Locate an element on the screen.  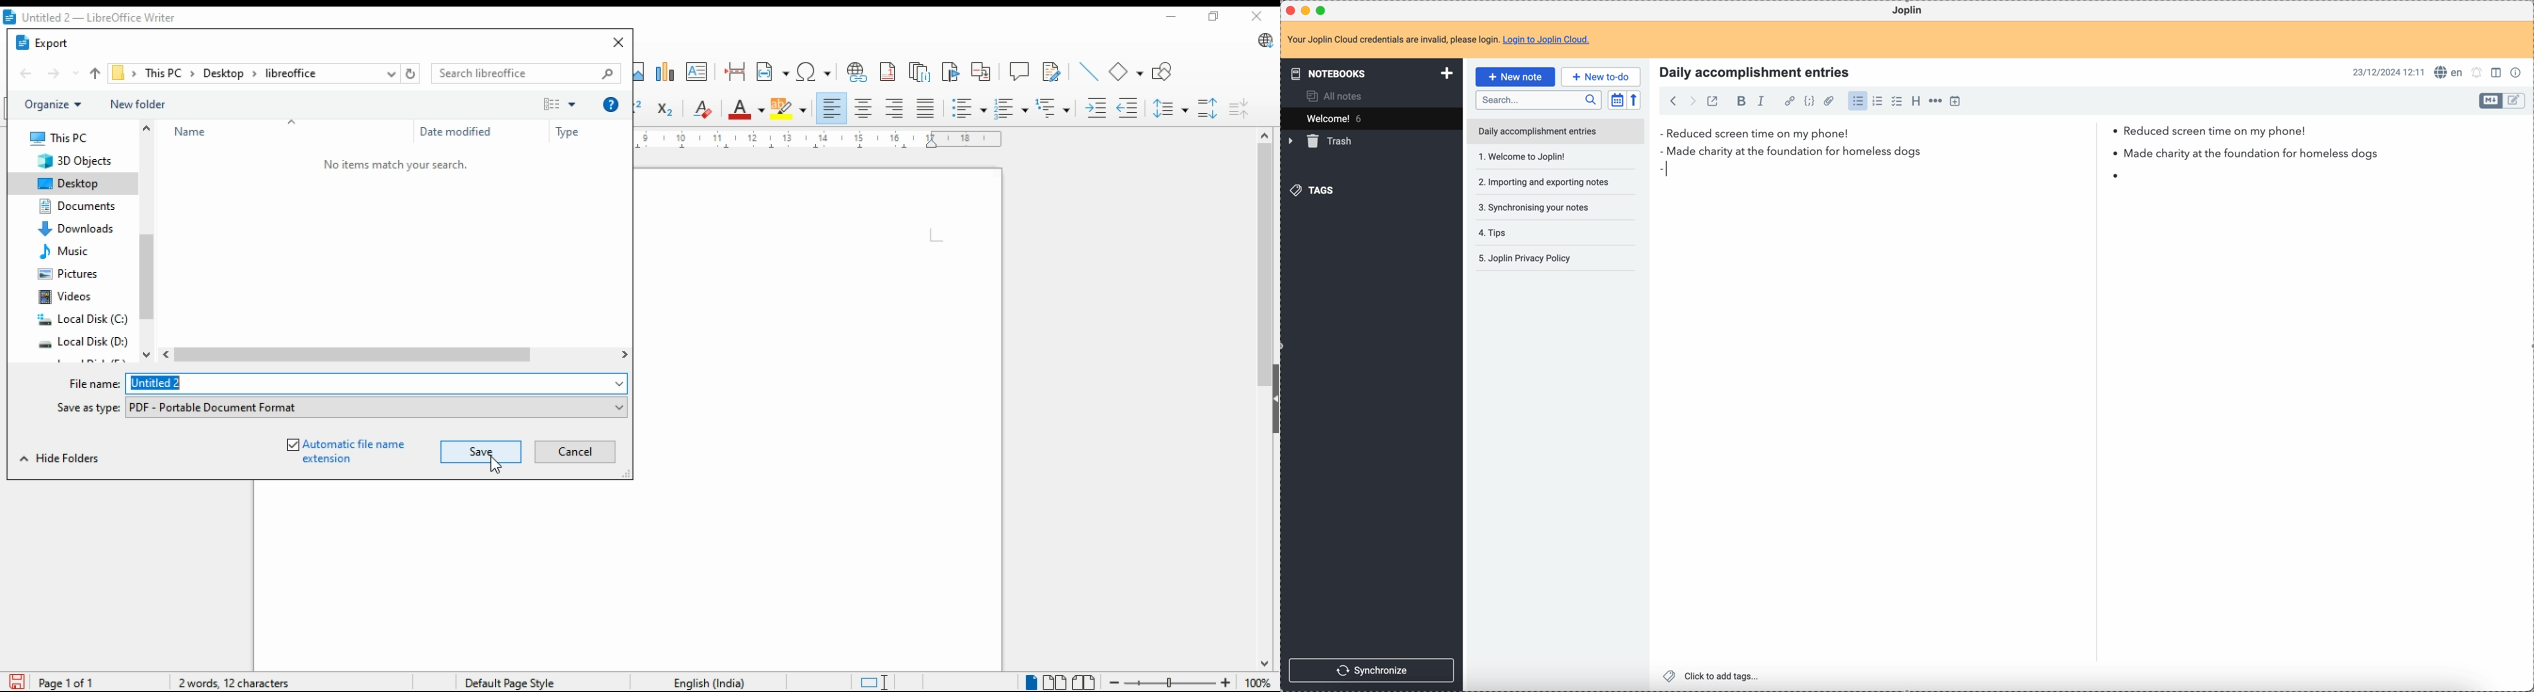
change your view is located at coordinates (558, 104).